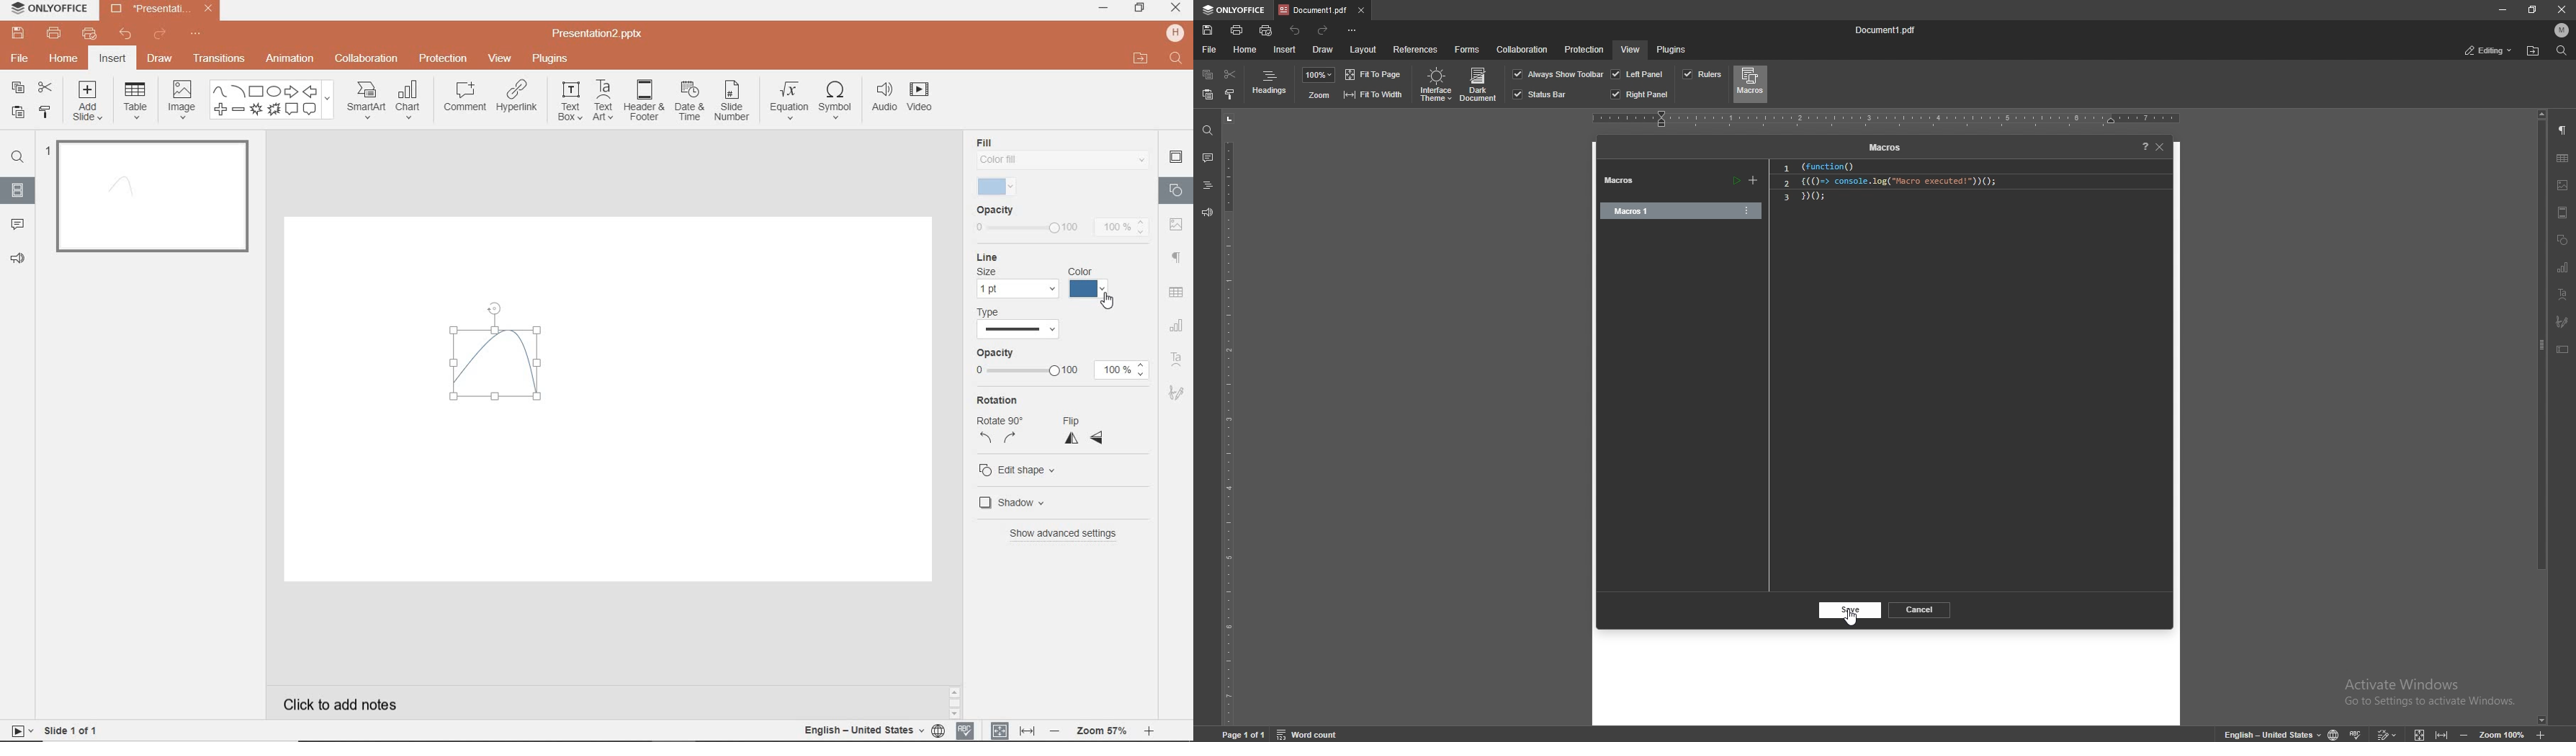 The height and width of the screenshot is (756, 2576). What do you see at coordinates (44, 112) in the screenshot?
I see `COPY STYLE` at bounding box center [44, 112].